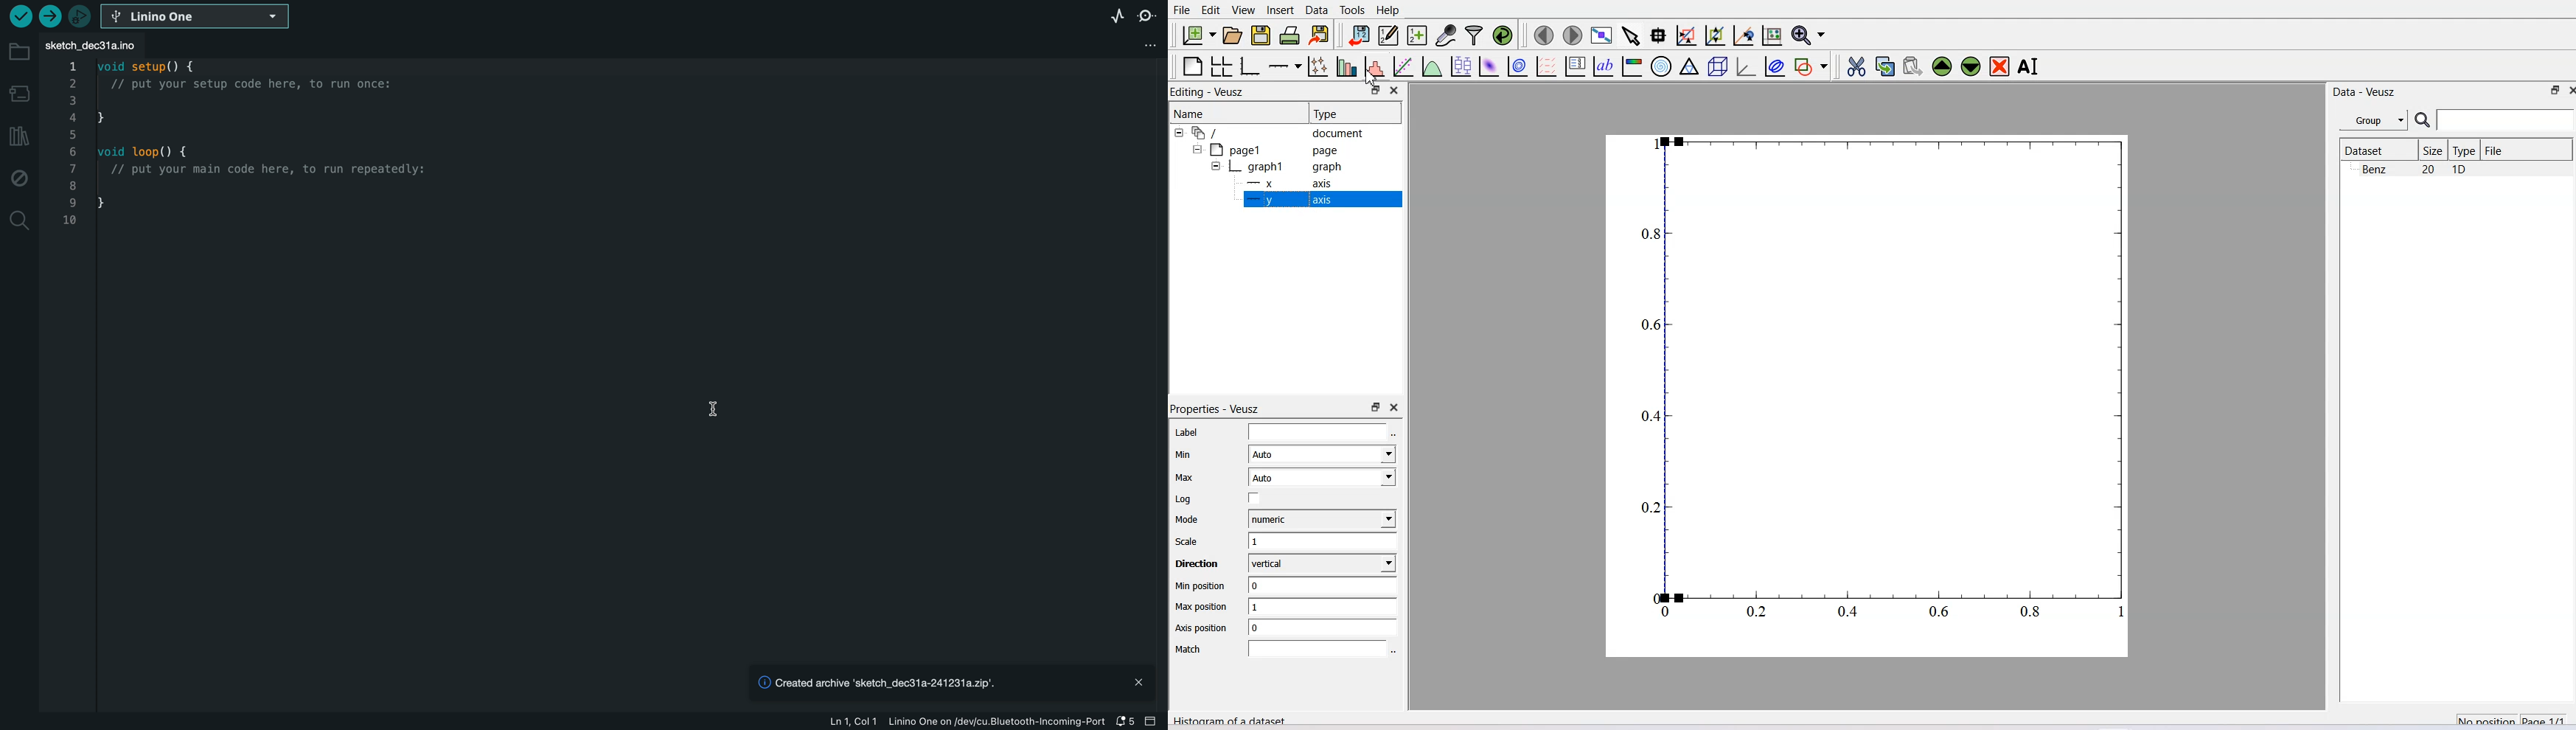 The width and height of the screenshot is (2576, 756). What do you see at coordinates (1352, 10) in the screenshot?
I see `Tools` at bounding box center [1352, 10].